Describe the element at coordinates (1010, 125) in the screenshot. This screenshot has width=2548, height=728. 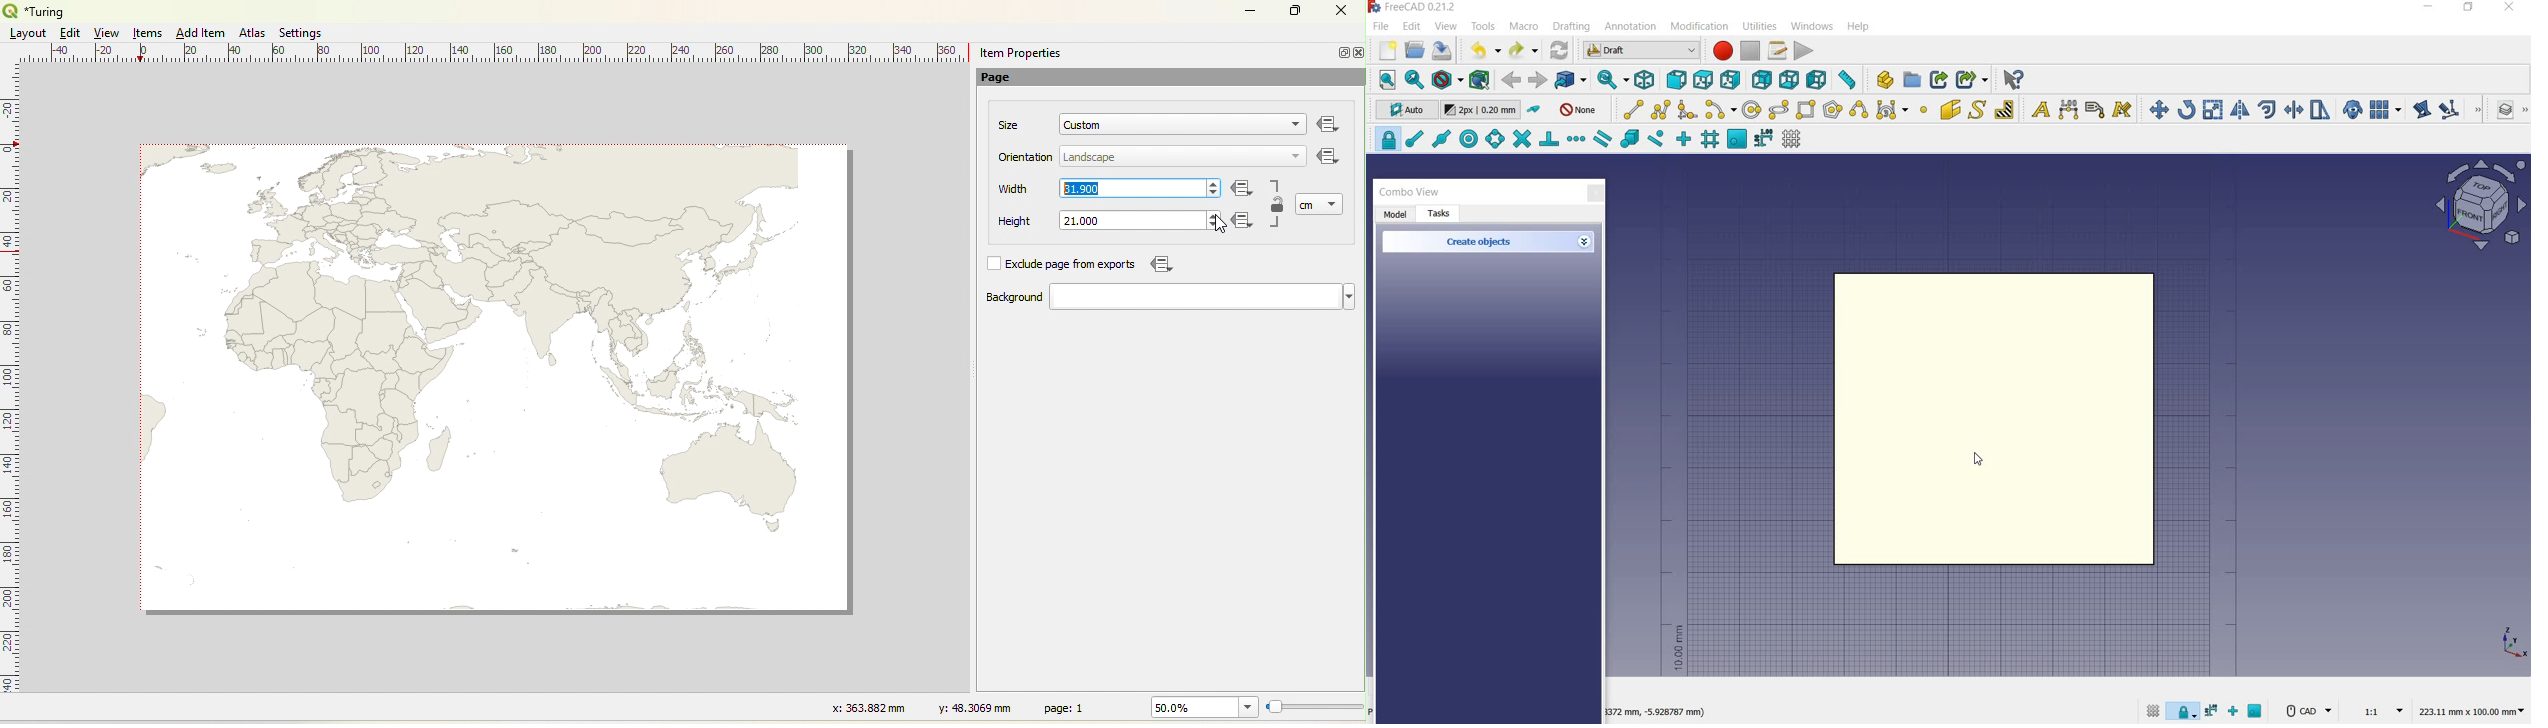
I see `Size` at that location.